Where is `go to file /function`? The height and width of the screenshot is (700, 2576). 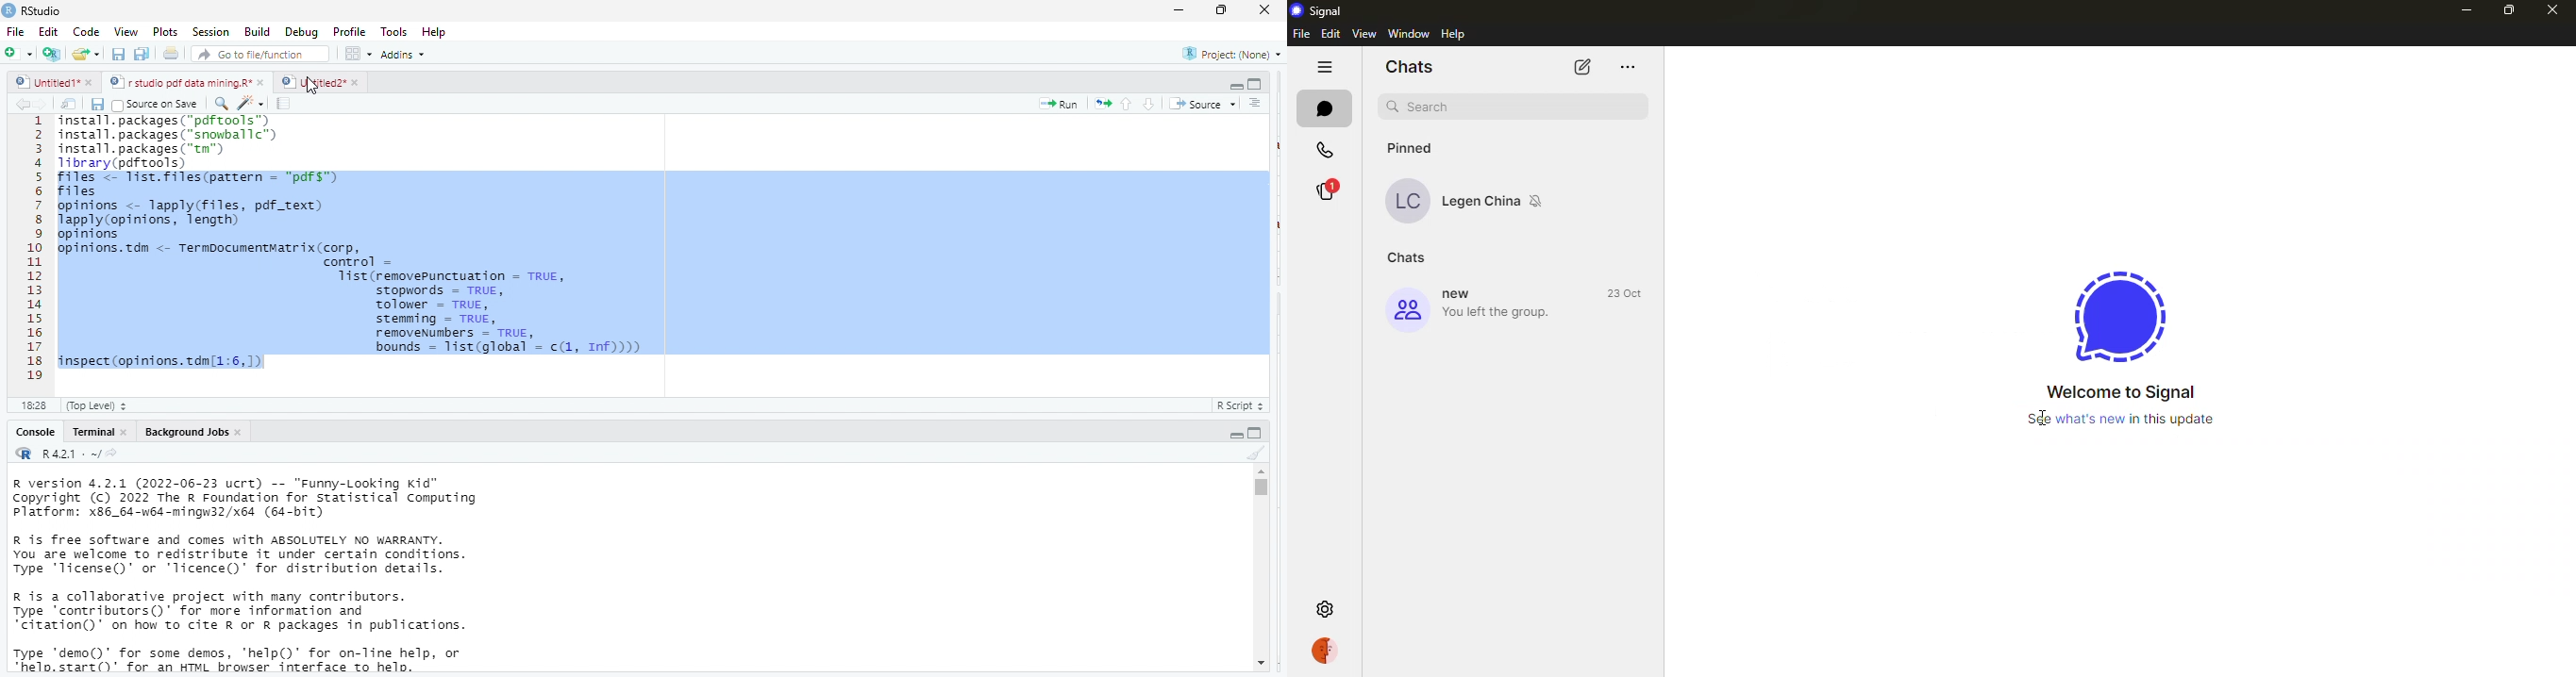
go to file /function is located at coordinates (257, 53).